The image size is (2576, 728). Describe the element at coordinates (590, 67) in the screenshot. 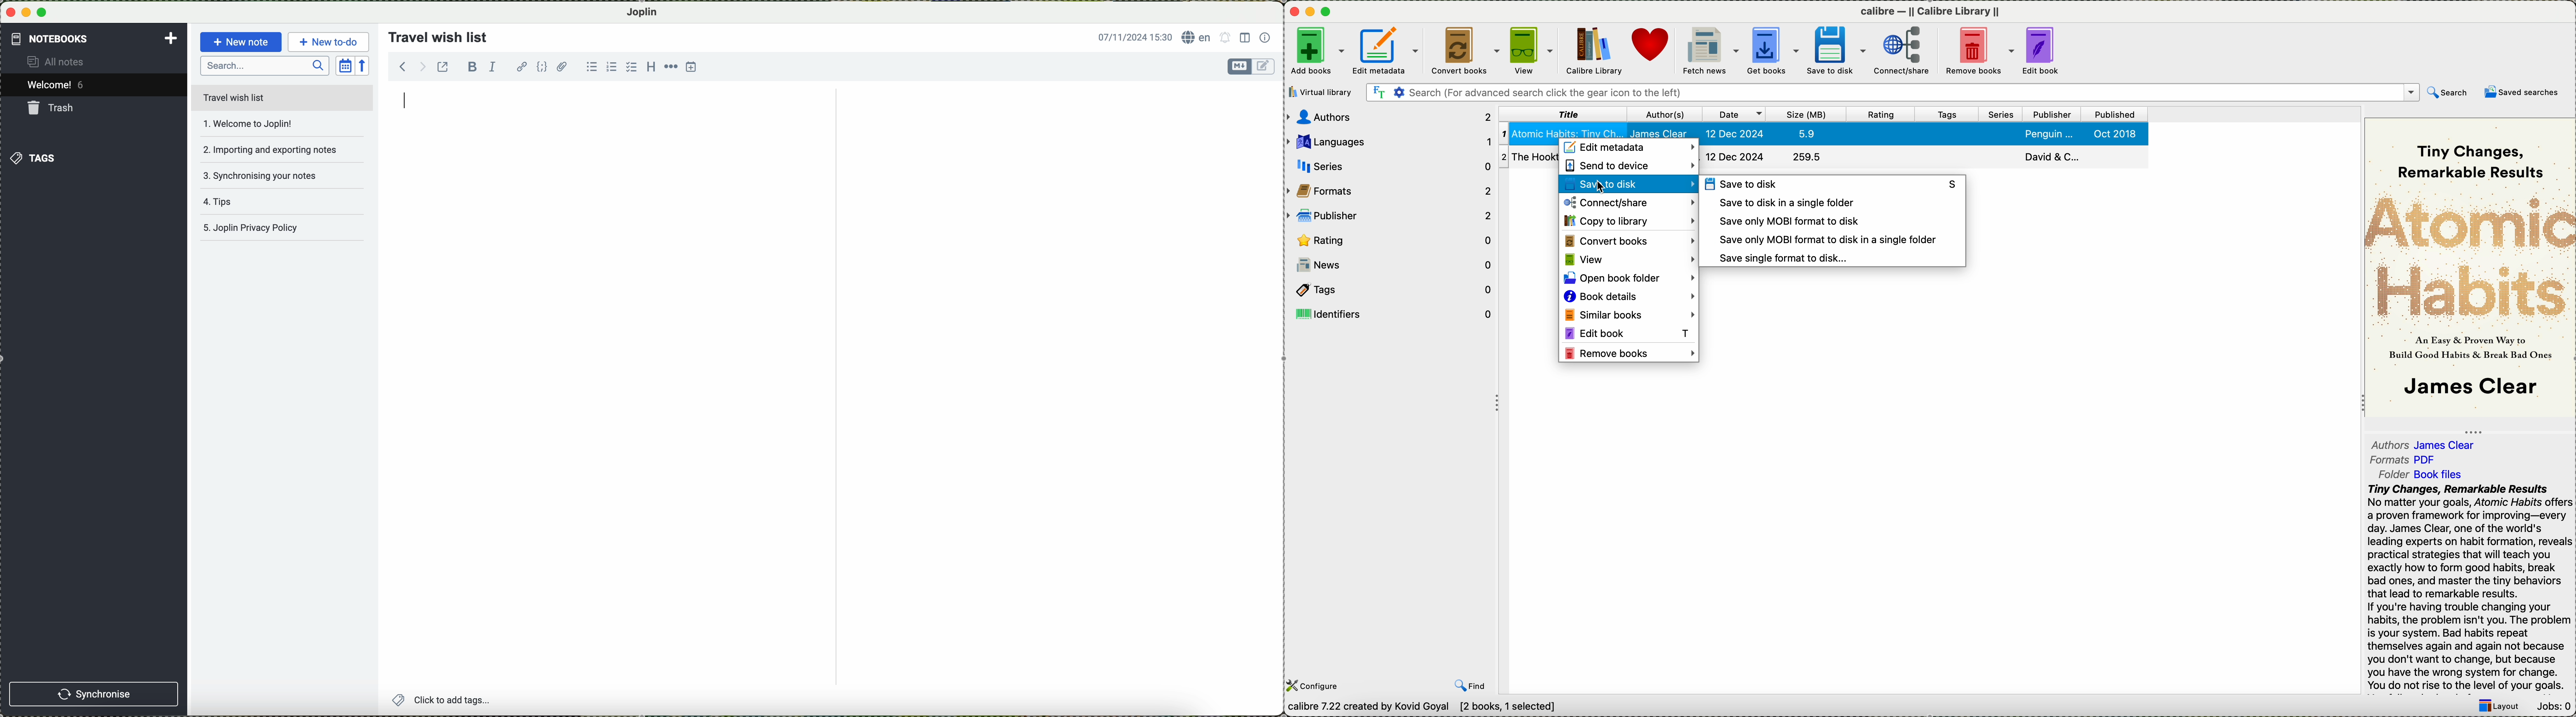

I see `bulleted list` at that location.